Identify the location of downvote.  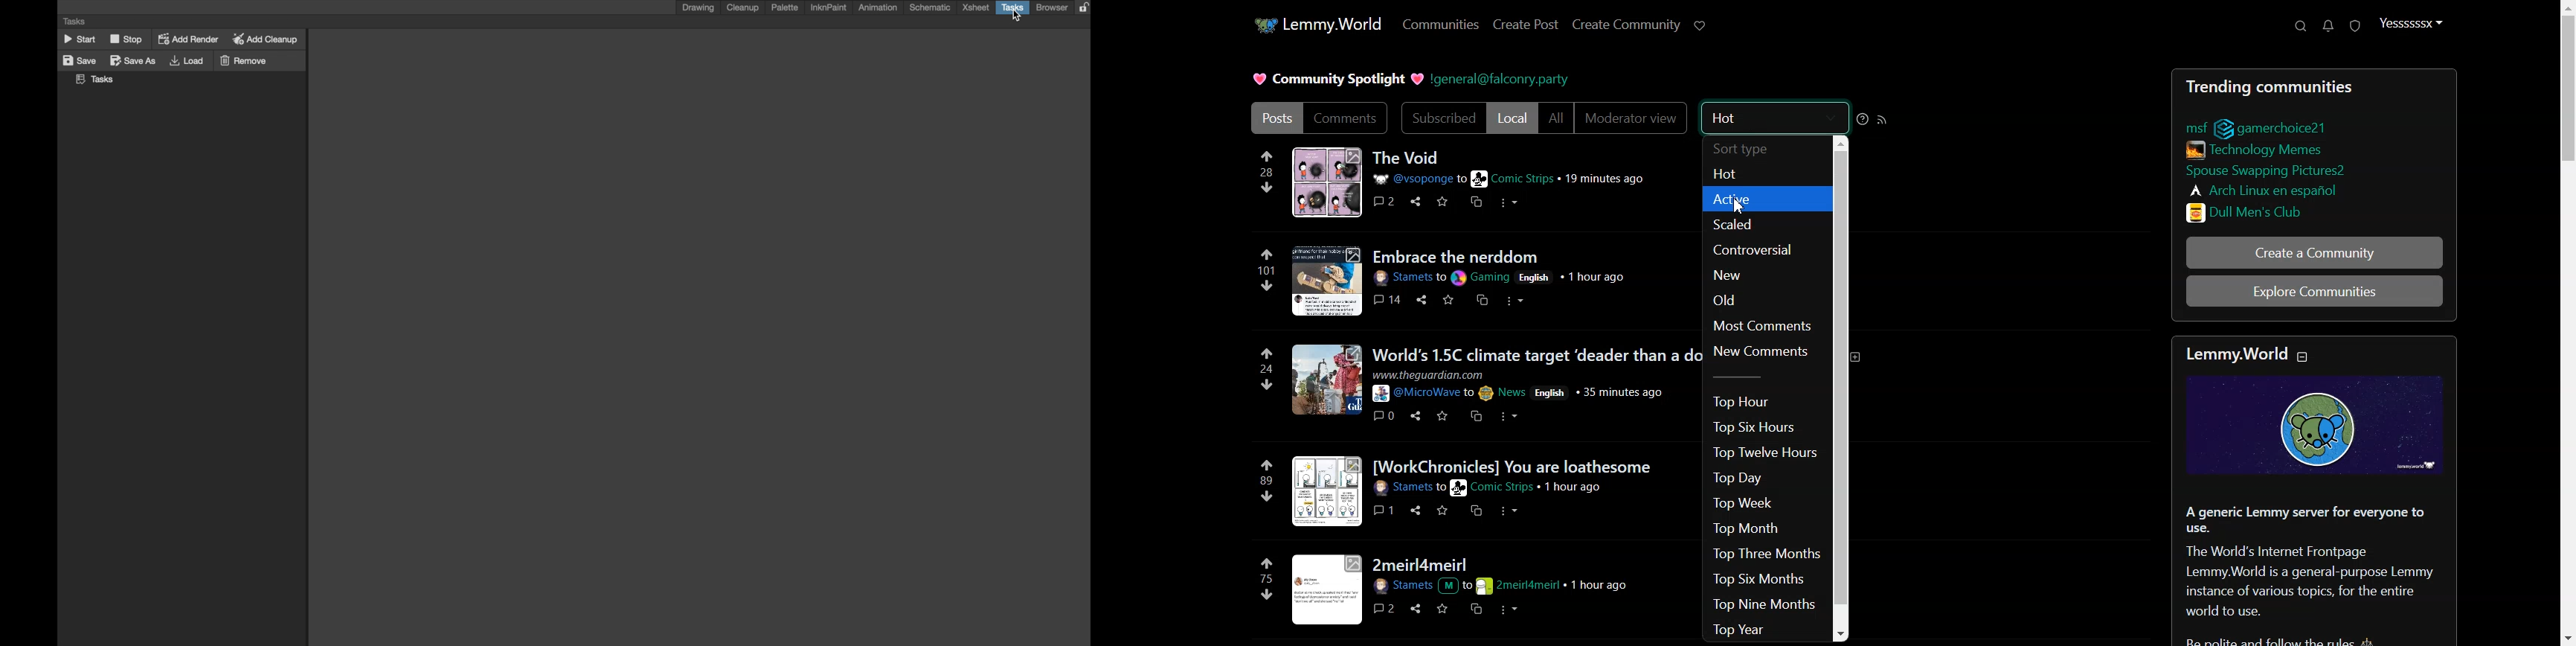
(1266, 286).